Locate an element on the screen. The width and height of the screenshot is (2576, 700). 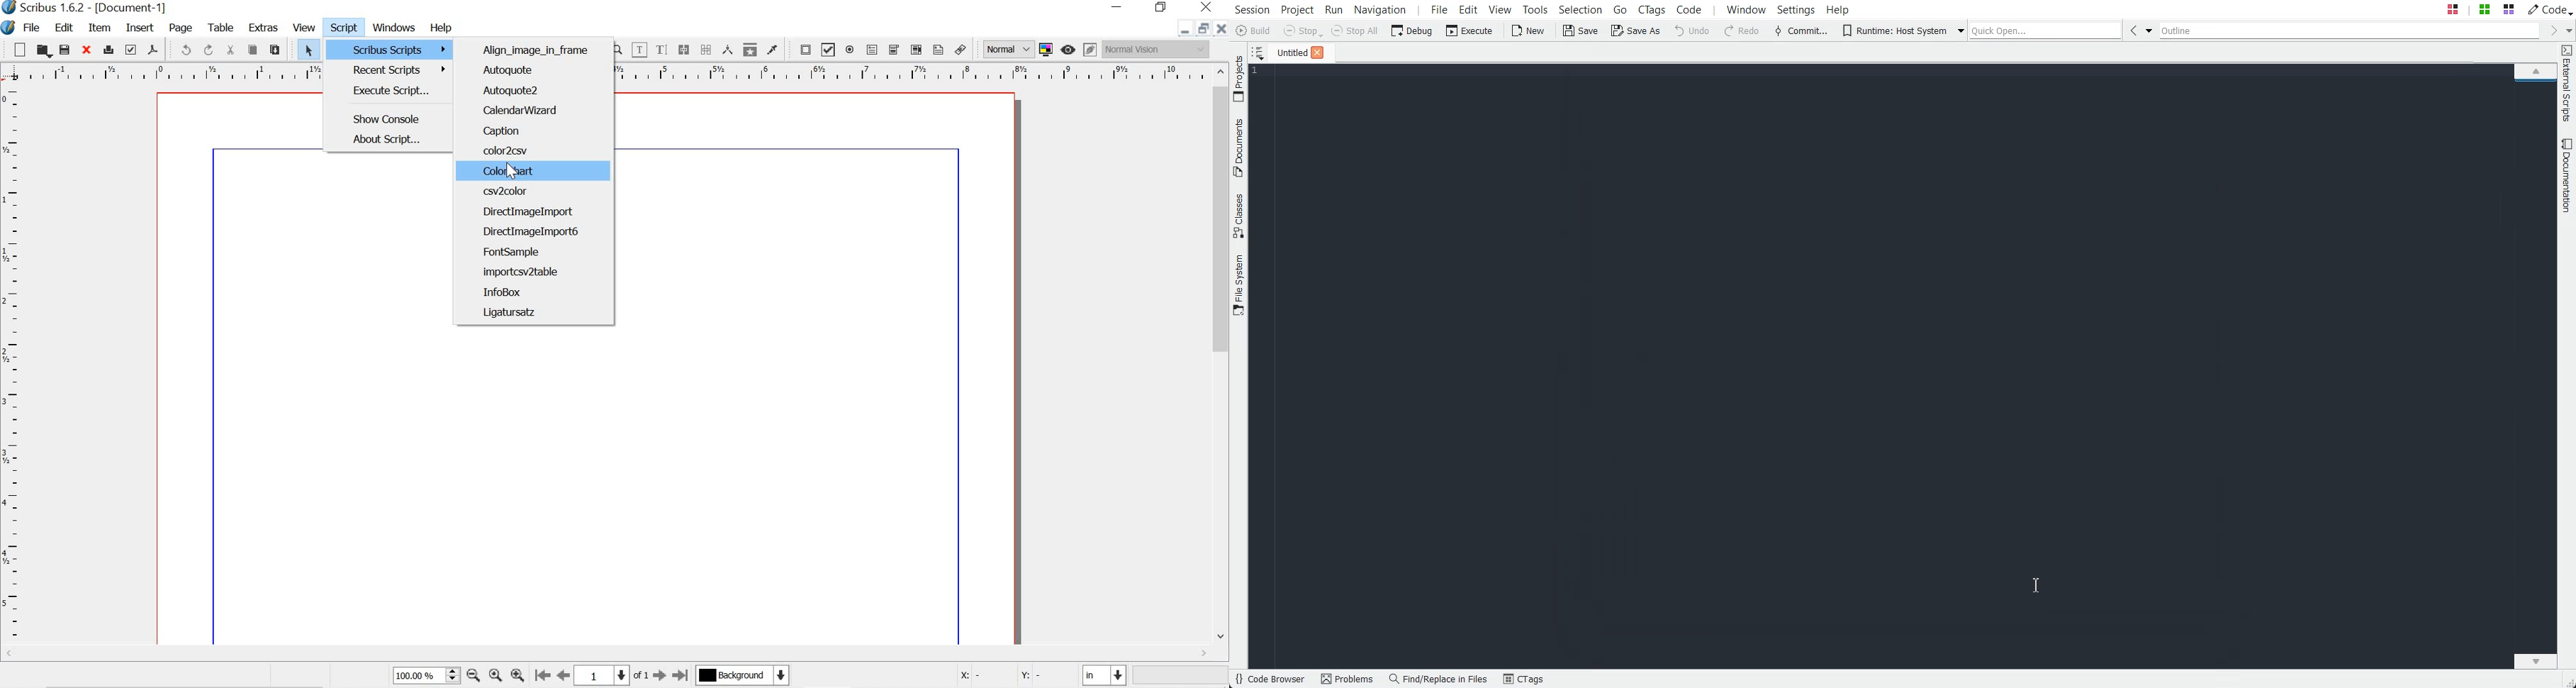
1 of 1 is located at coordinates (611, 675).